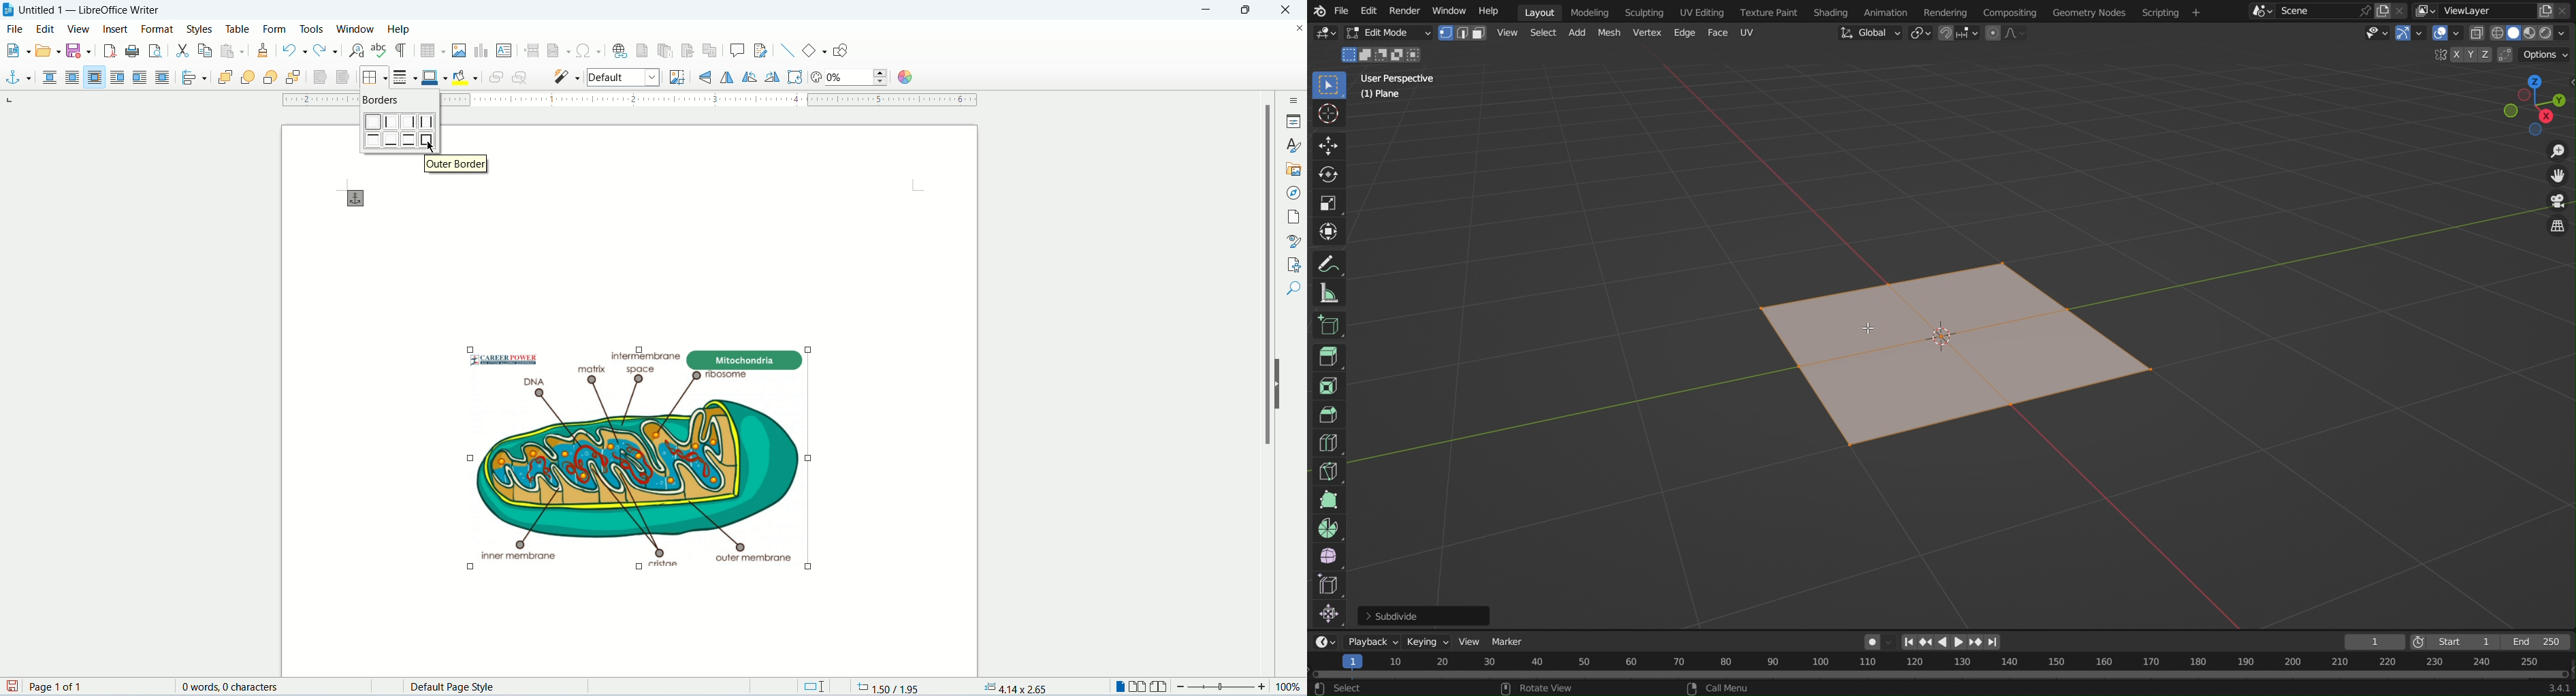  I want to click on track changes, so click(761, 50).